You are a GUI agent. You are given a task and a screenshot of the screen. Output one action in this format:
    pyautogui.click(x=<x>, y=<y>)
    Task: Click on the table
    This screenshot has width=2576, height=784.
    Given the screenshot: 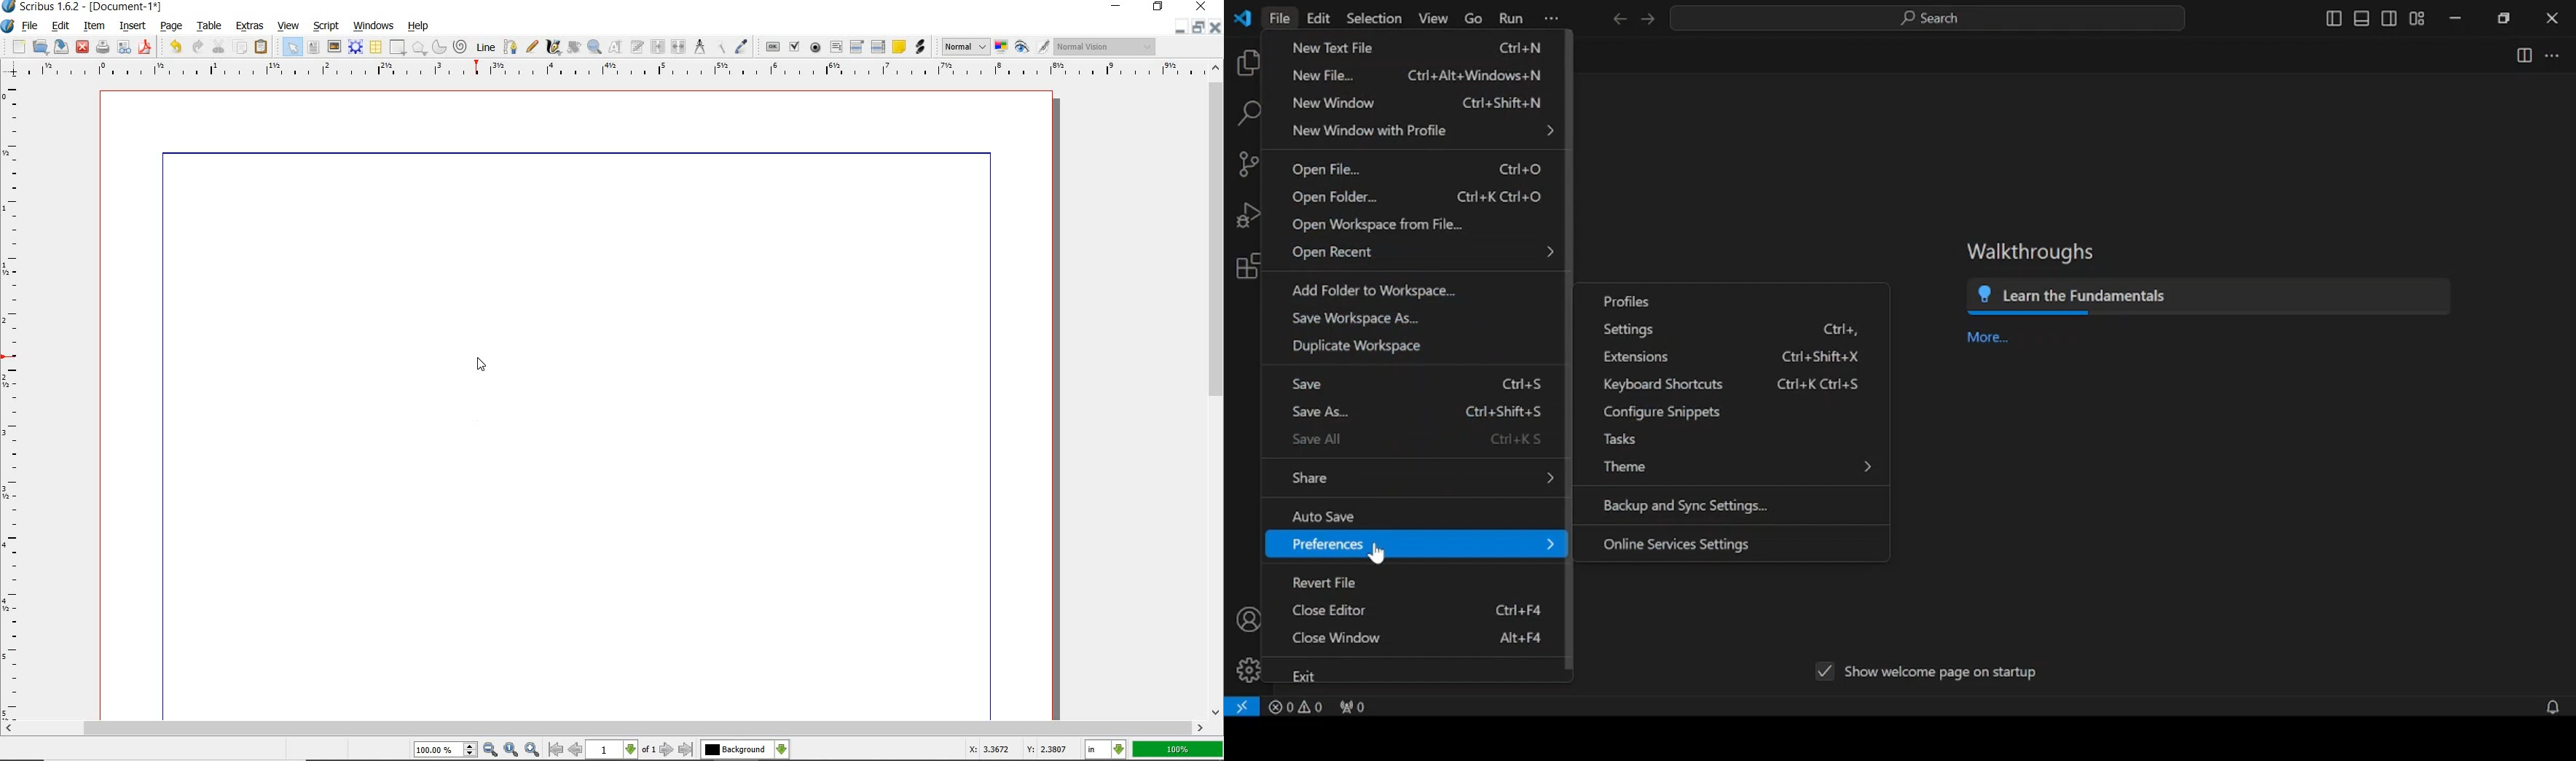 What is the action you would take?
    pyautogui.click(x=377, y=48)
    